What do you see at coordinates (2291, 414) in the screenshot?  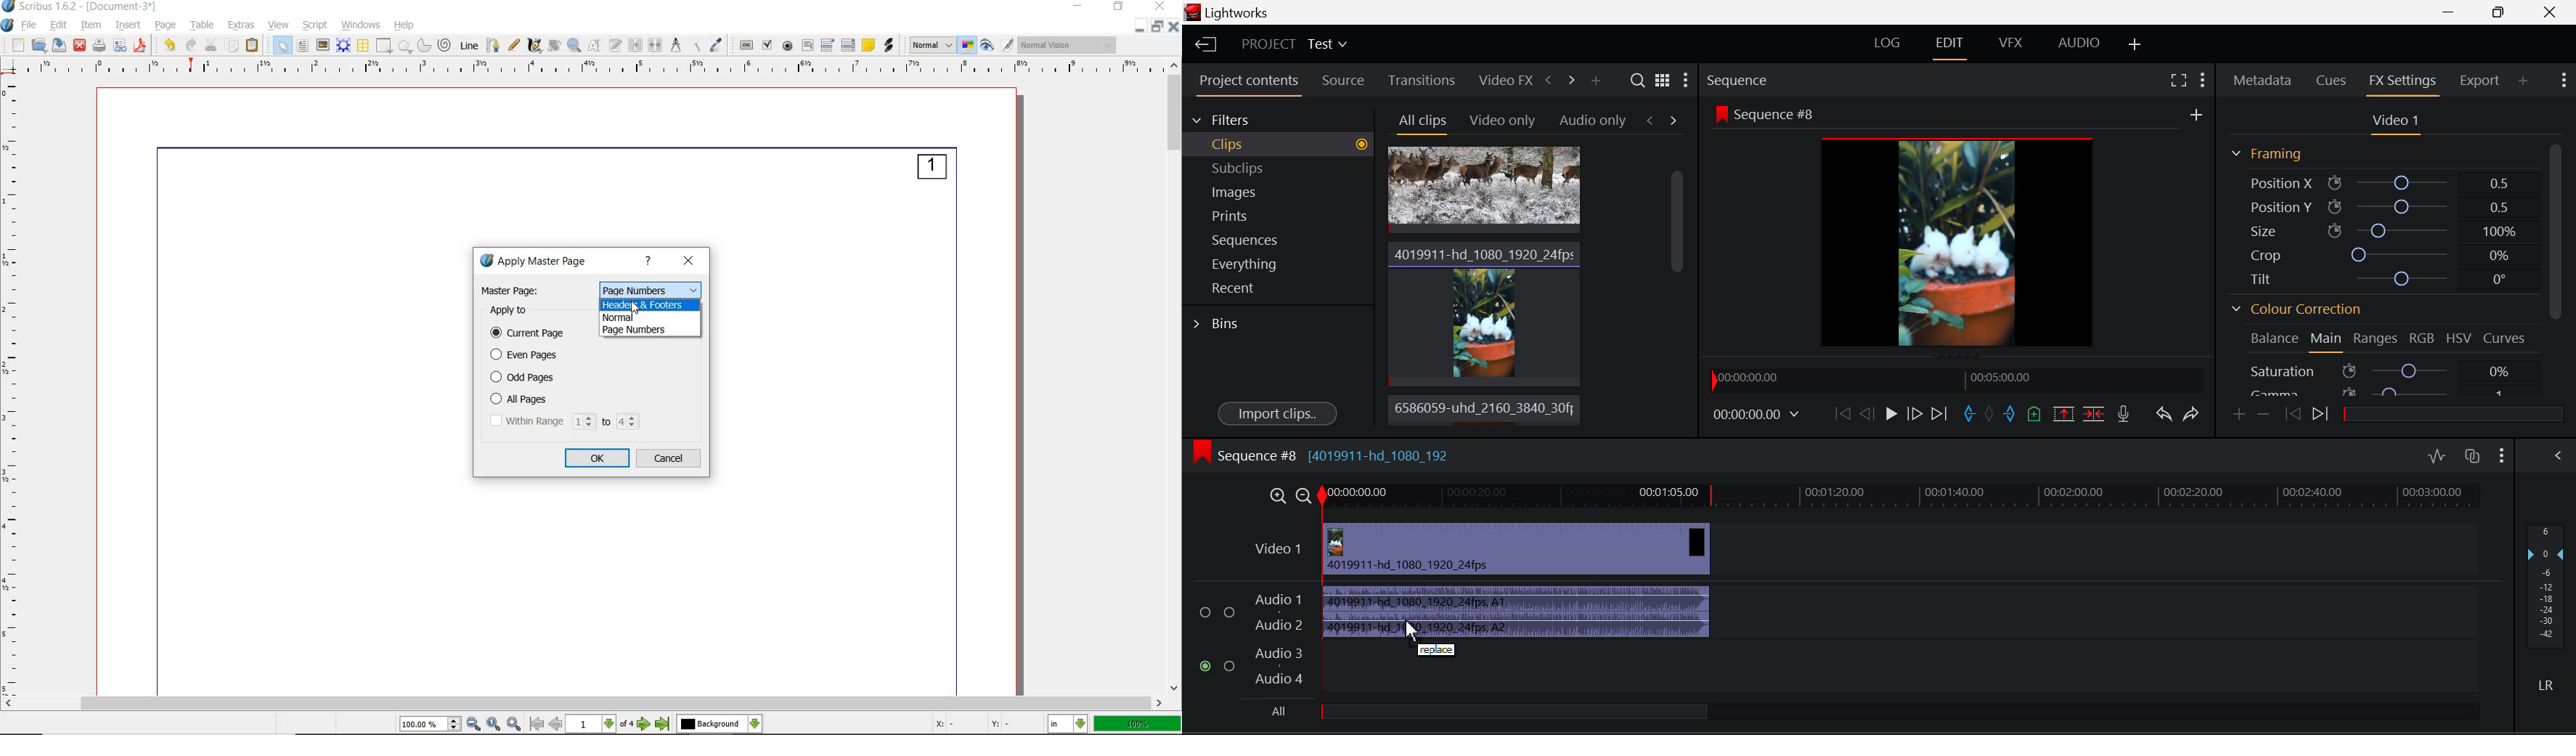 I see `Previous keyframe` at bounding box center [2291, 414].